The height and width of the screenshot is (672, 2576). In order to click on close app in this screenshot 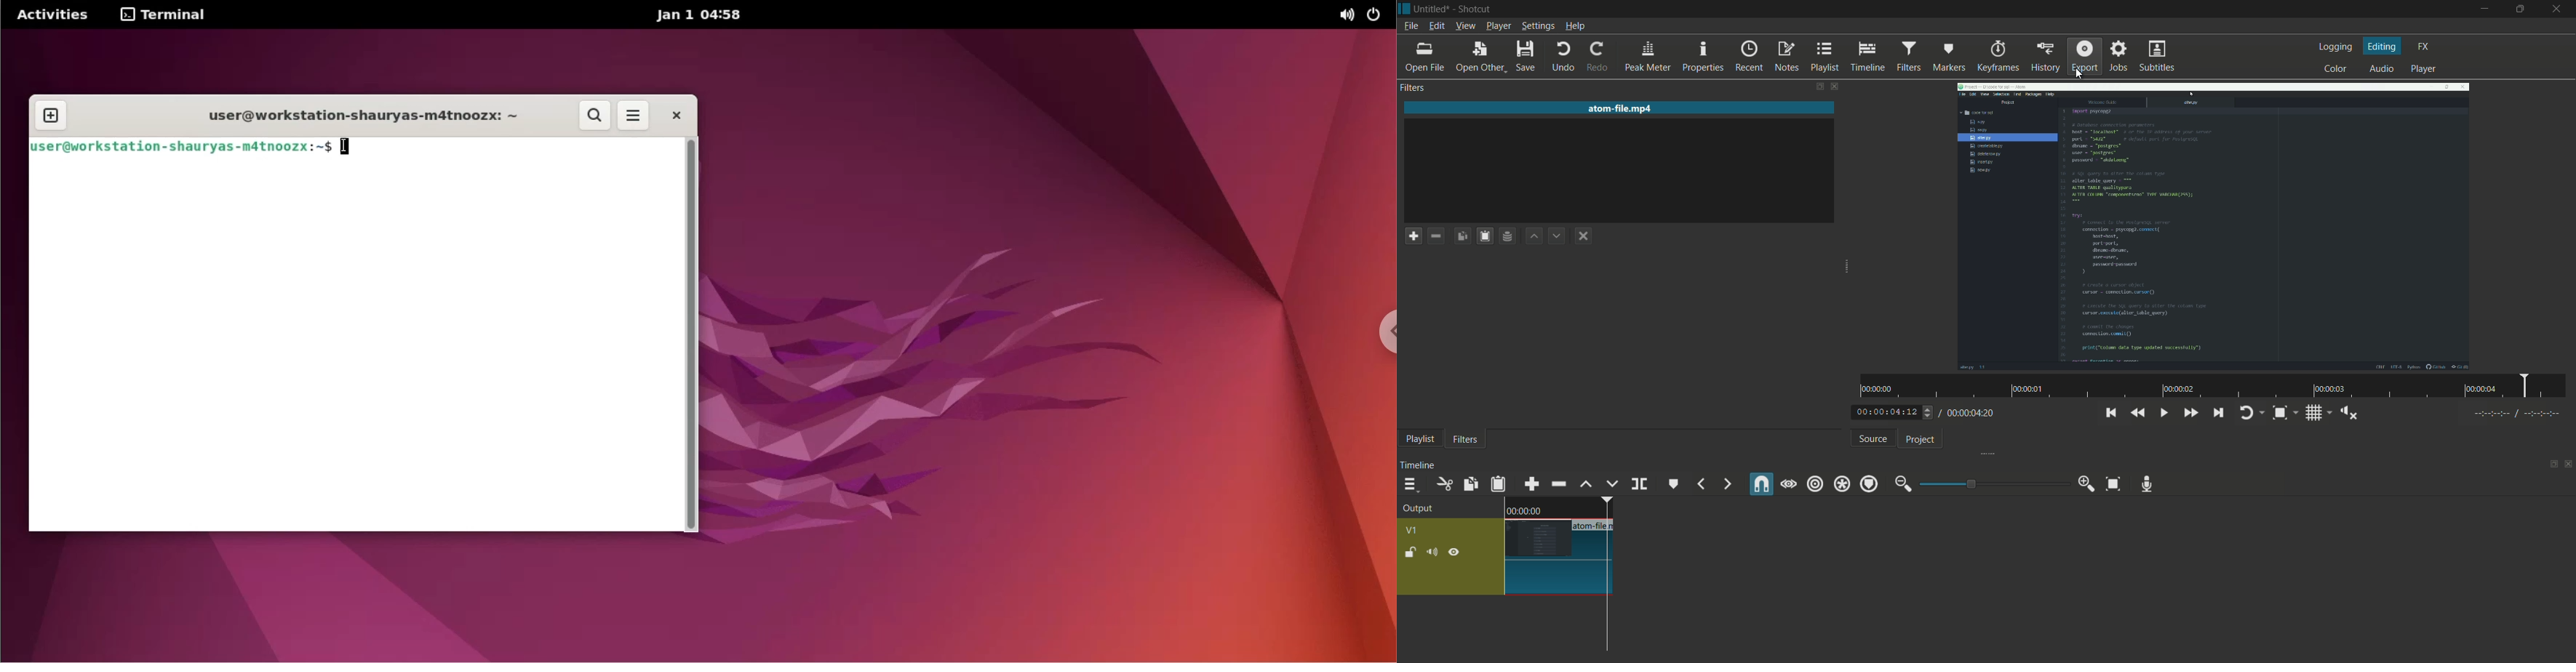, I will do `click(2560, 10)`.